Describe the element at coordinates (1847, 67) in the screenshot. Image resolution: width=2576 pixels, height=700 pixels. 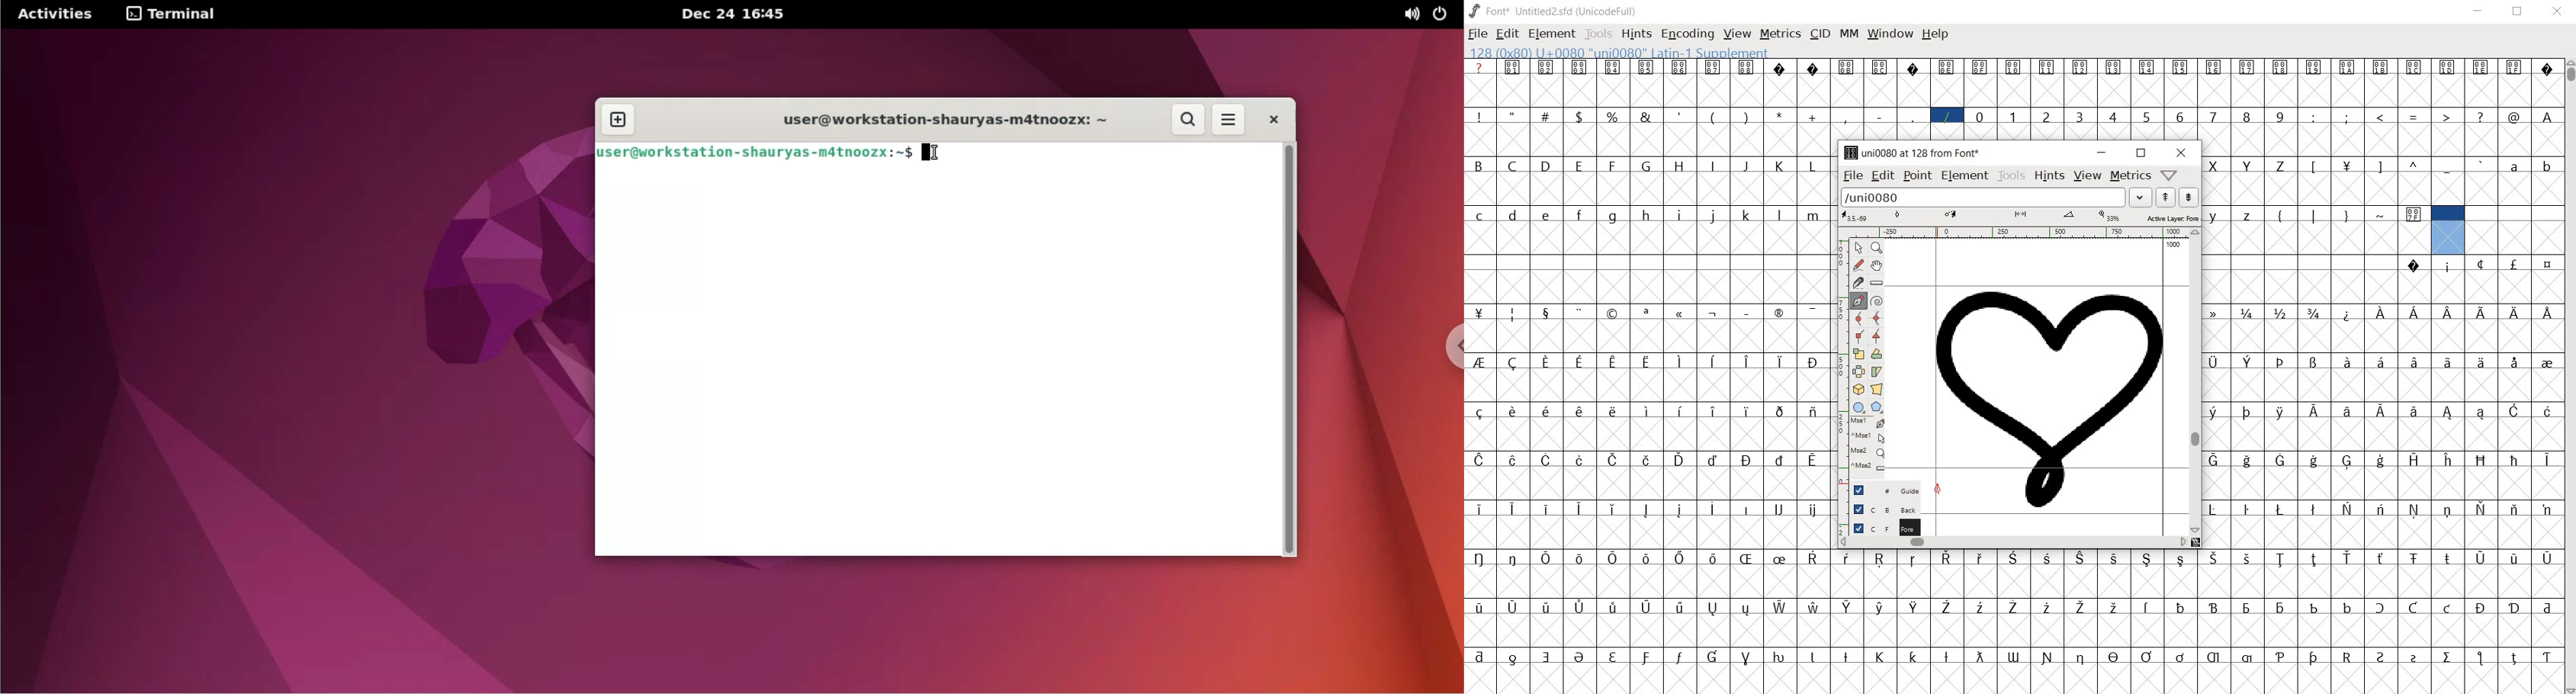
I see `glyph` at that location.